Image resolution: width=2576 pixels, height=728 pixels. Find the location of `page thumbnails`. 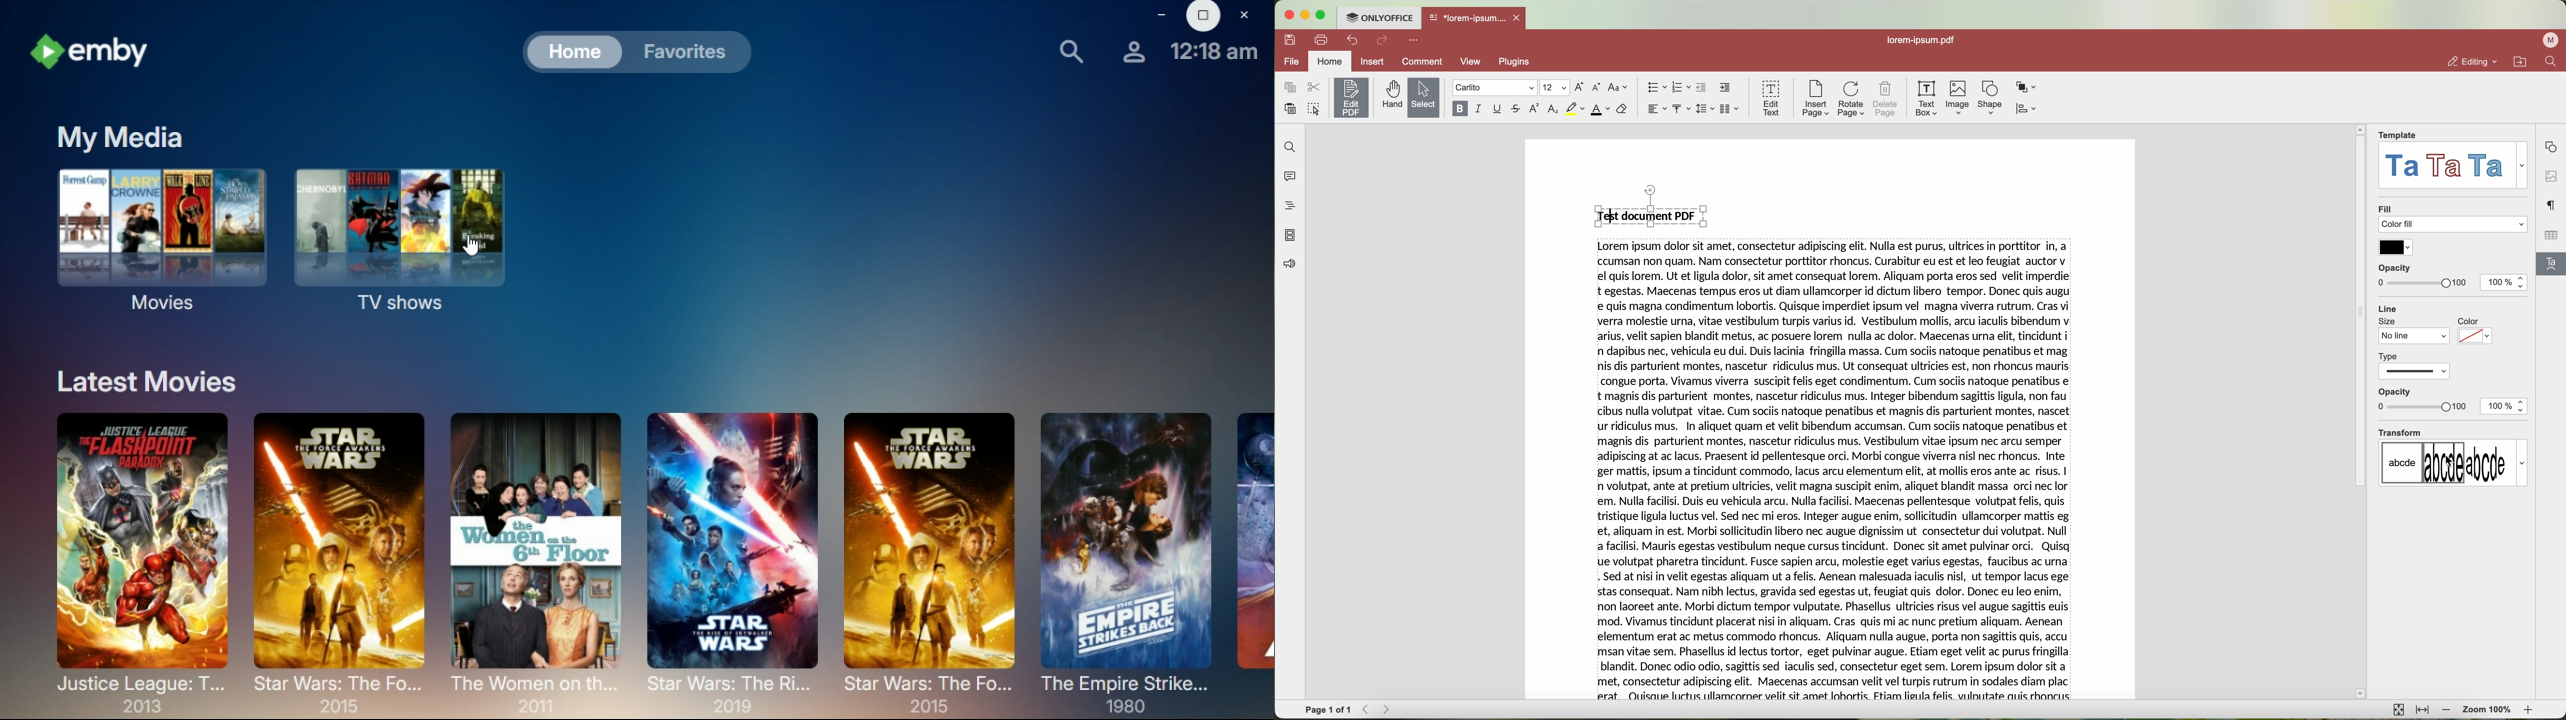

page thumbnails is located at coordinates (1291, 236).